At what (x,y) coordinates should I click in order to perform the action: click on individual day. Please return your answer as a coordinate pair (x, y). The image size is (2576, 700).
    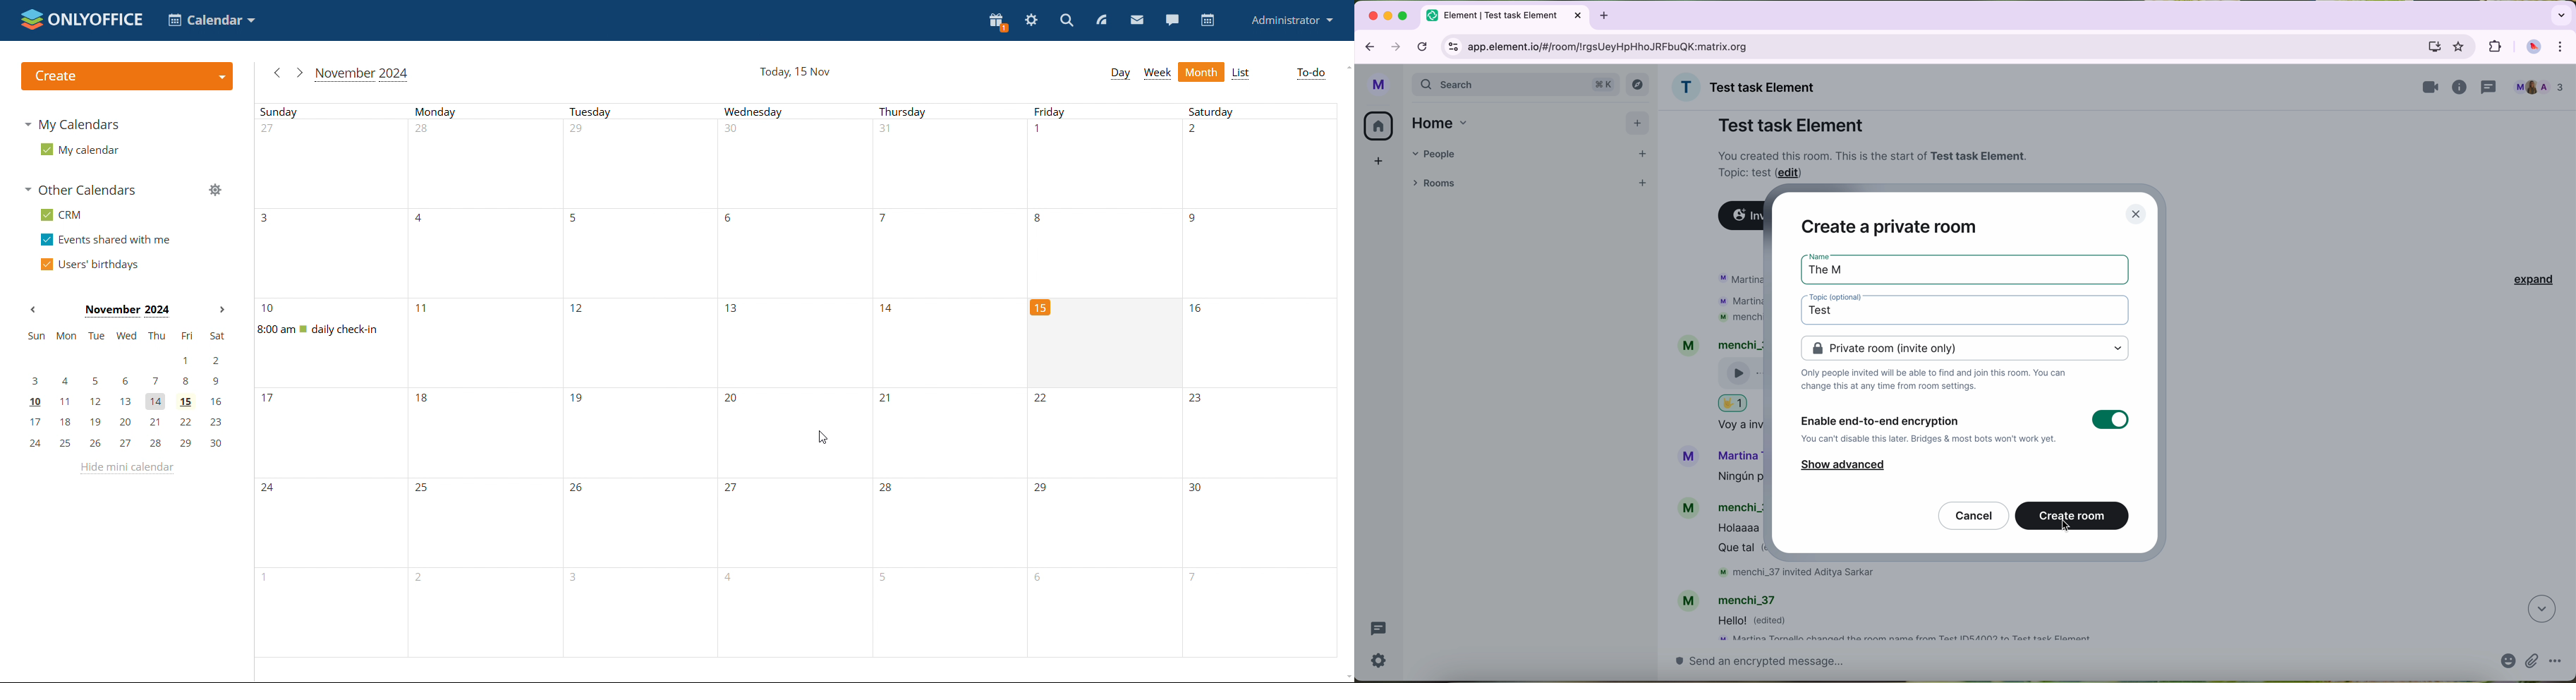
    Looking at the image, I should click on (337, 111).